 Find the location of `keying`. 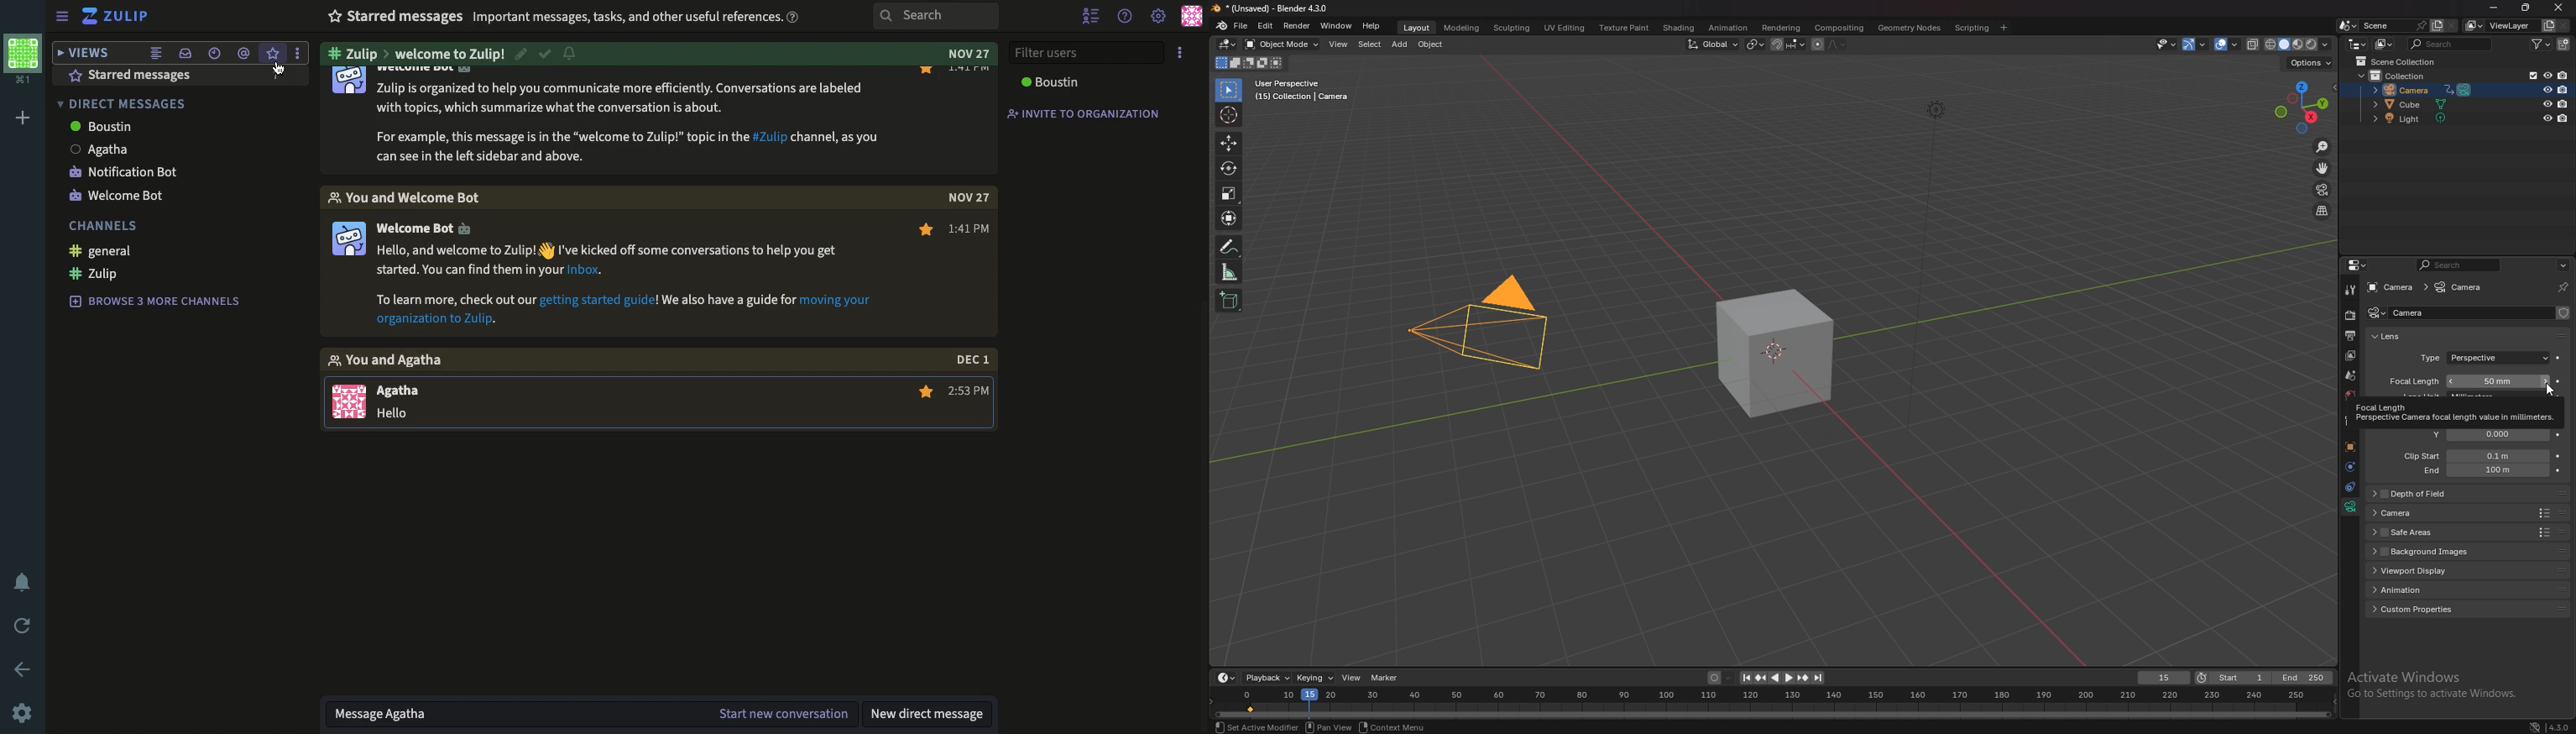

keying is located at coordinates (1316, 678).